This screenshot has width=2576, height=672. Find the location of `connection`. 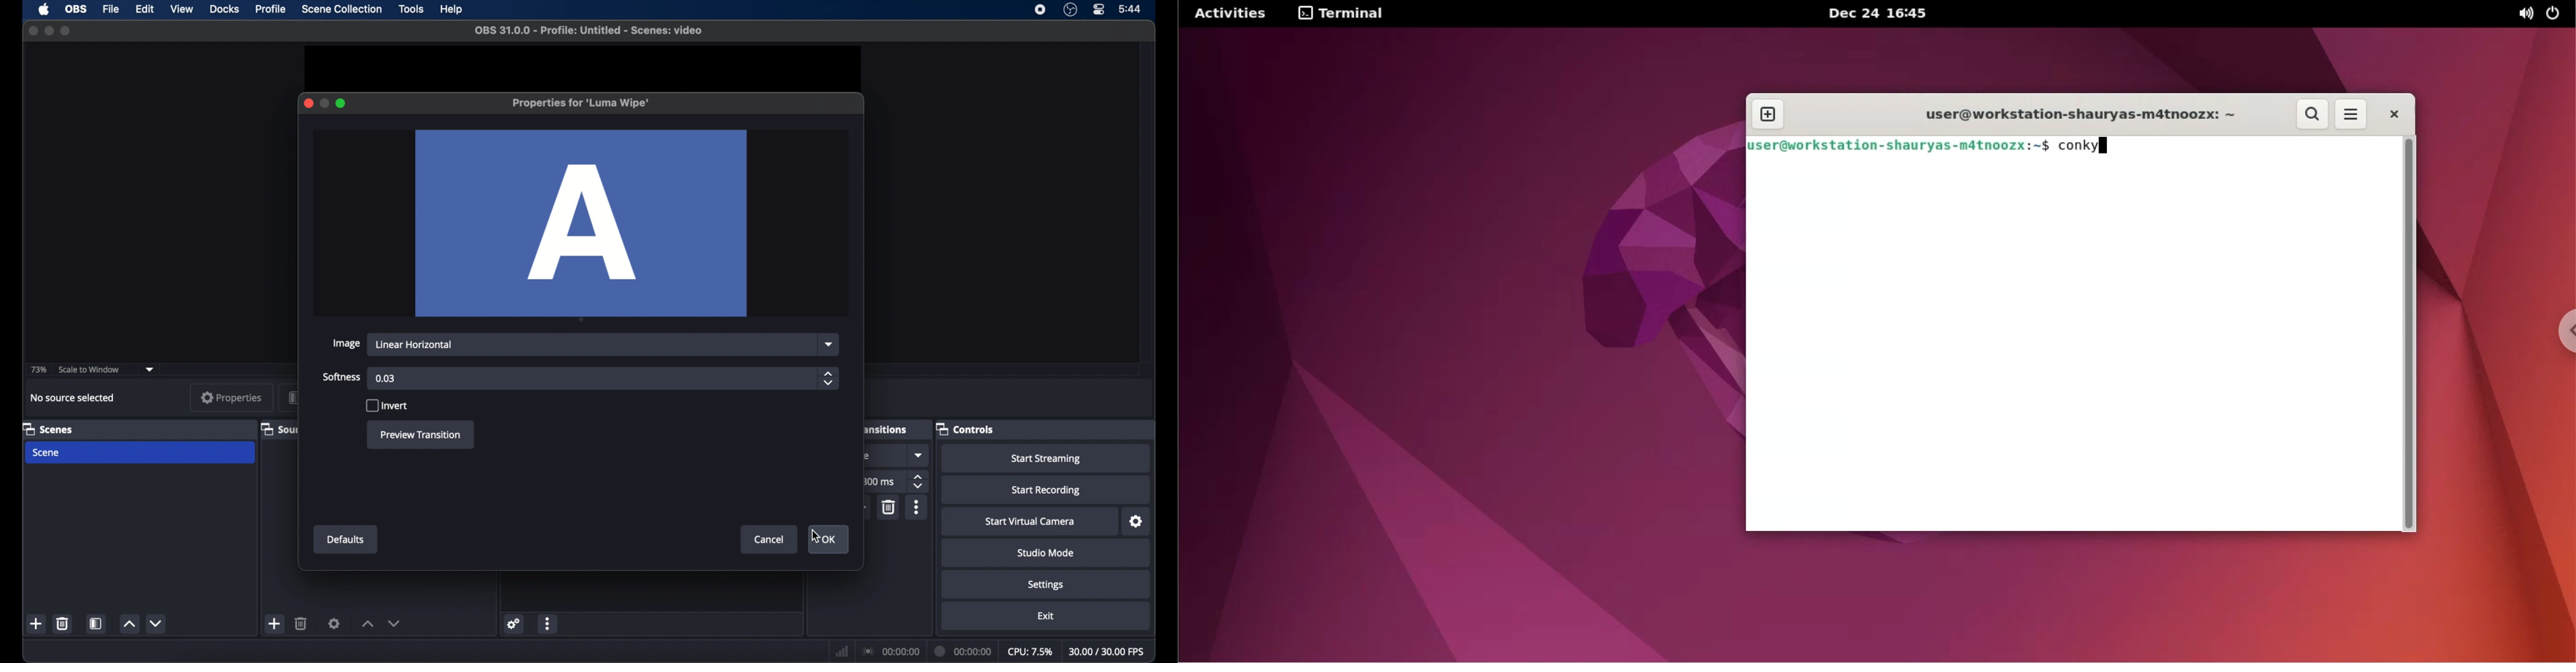

connection is located at coordinates (892, 652).